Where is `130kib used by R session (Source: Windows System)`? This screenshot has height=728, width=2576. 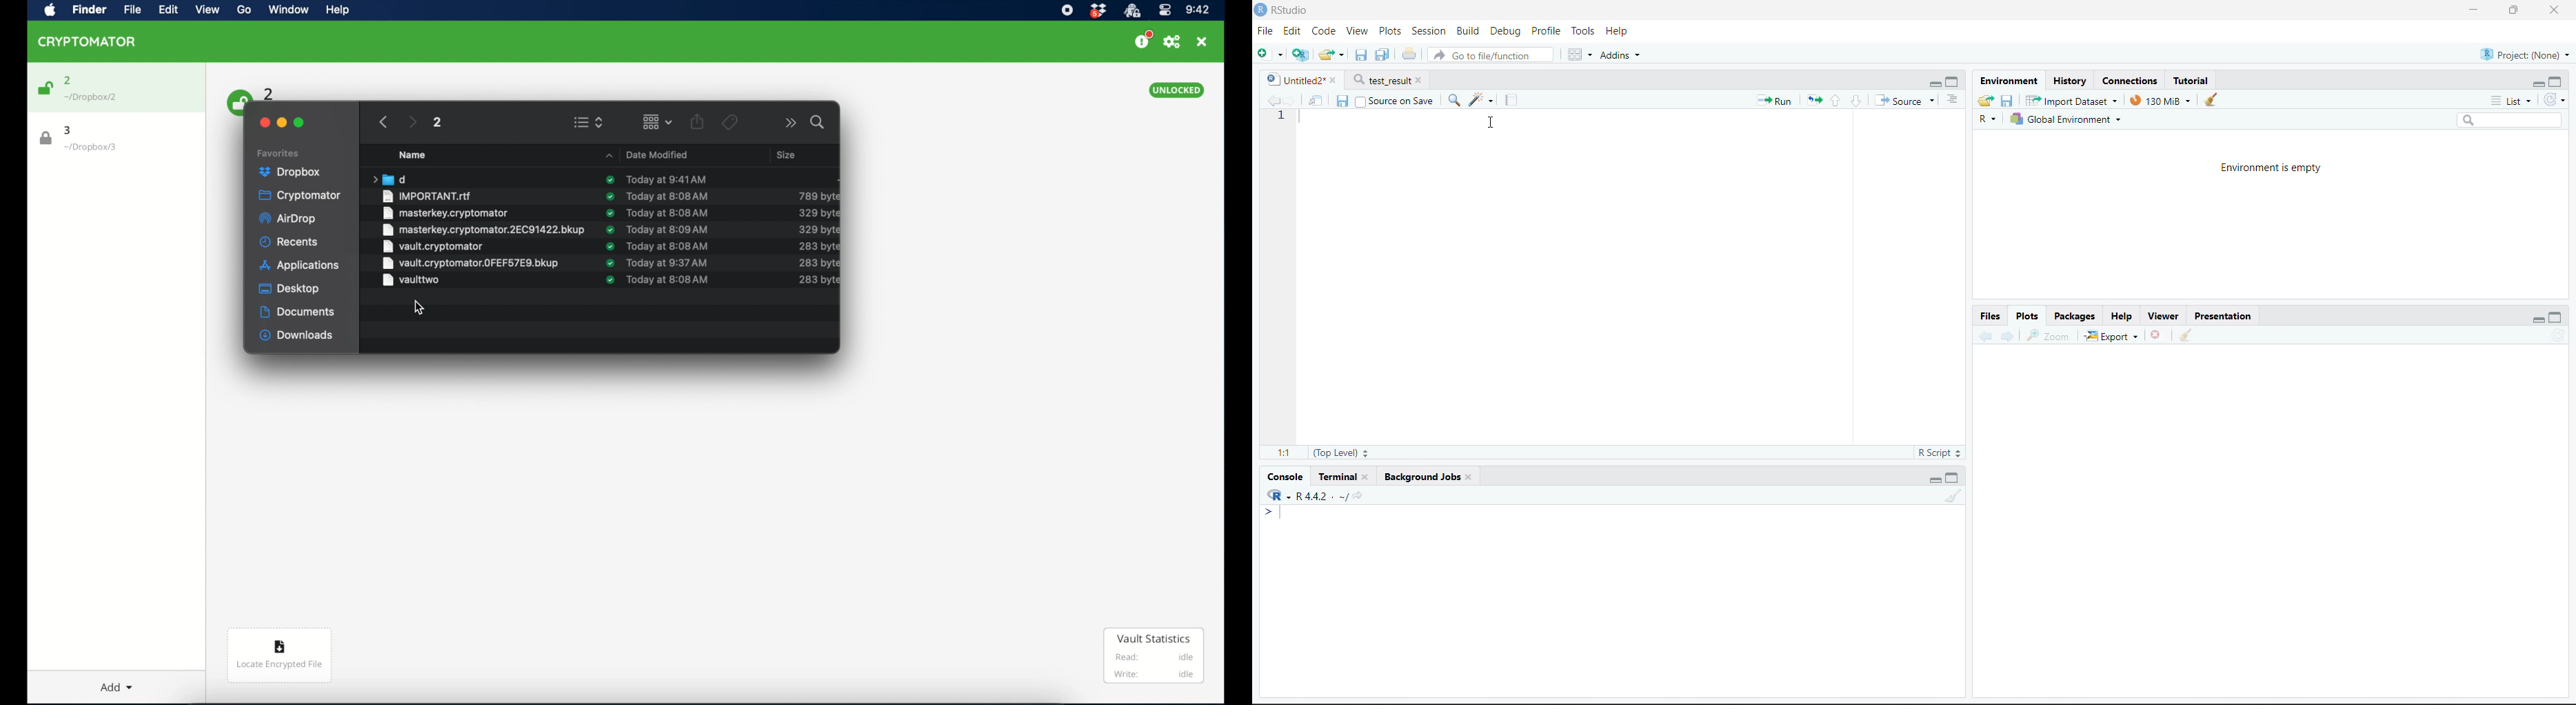 130kib used by R session (Source: Windows System) is located at coordinates (2161, 101).